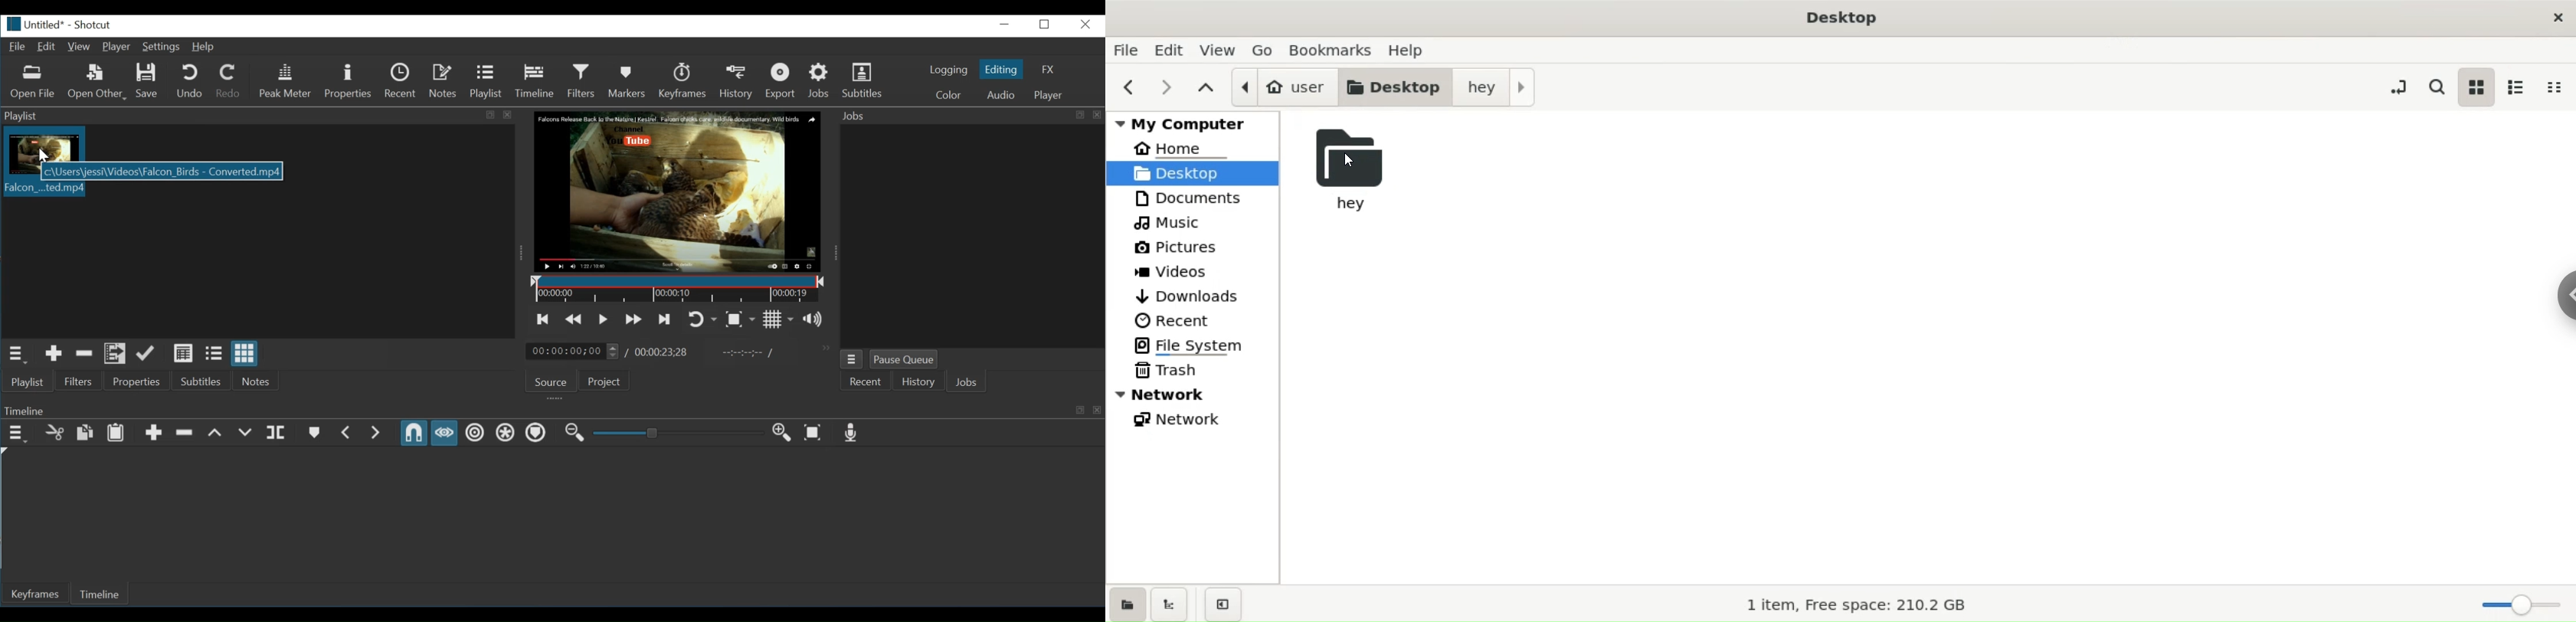  What do you see at coordinates (864, 383) in the screenshot?
I see `Recent` at bounding box center [864, 383].